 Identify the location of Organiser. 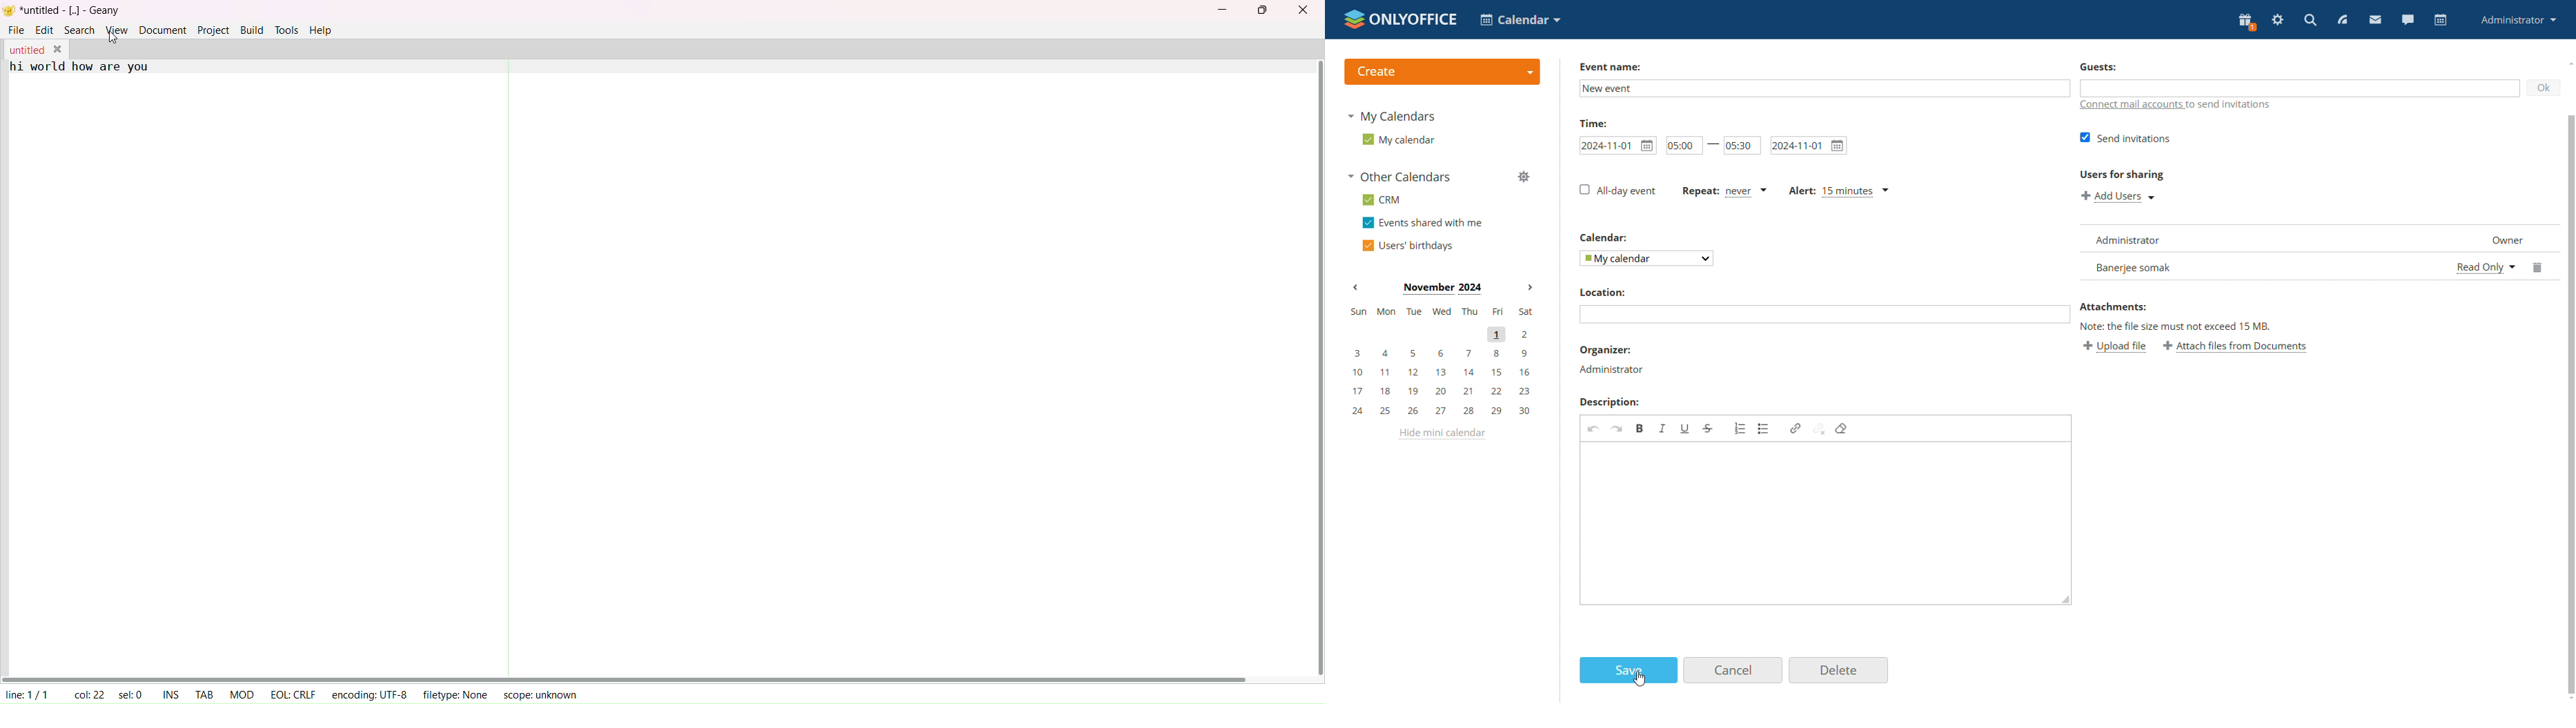
(1606, 349).